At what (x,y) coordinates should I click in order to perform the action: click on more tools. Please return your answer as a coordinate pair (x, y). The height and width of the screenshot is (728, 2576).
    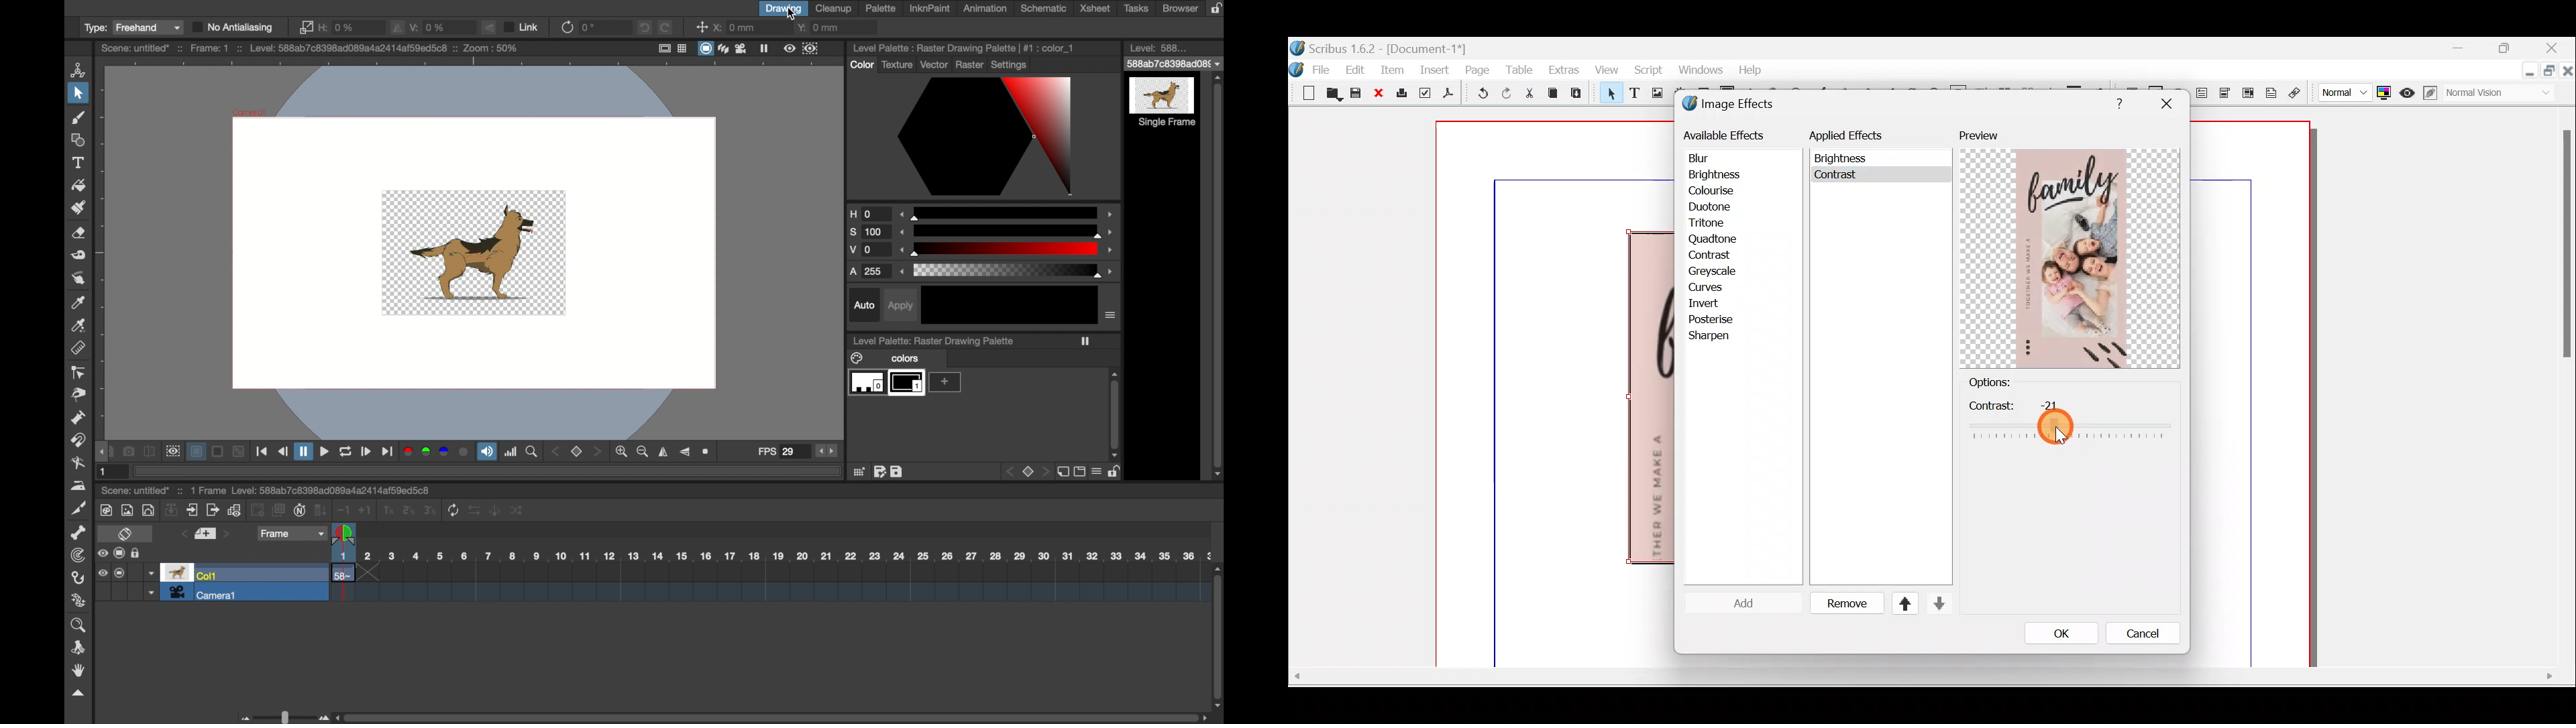
    Looking at the image, I should click on (311, 509).